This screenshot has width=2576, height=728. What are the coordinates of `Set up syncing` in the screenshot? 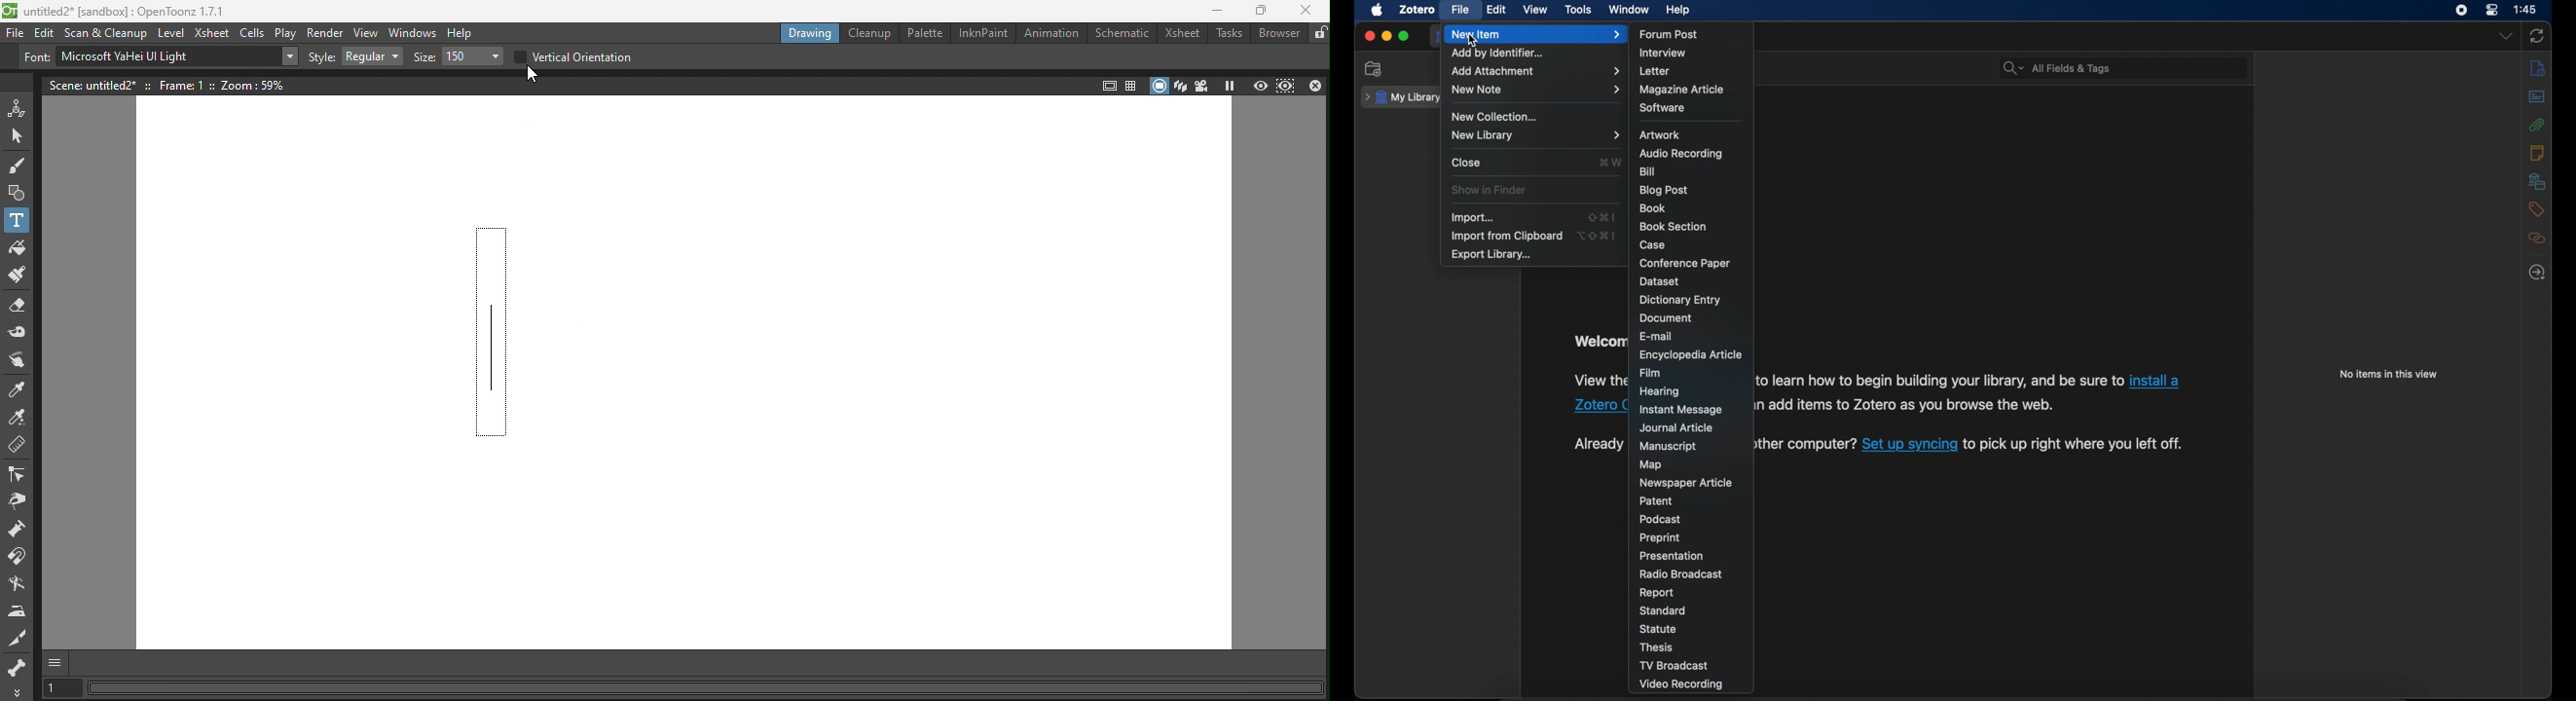 It's located at (1910, 443).